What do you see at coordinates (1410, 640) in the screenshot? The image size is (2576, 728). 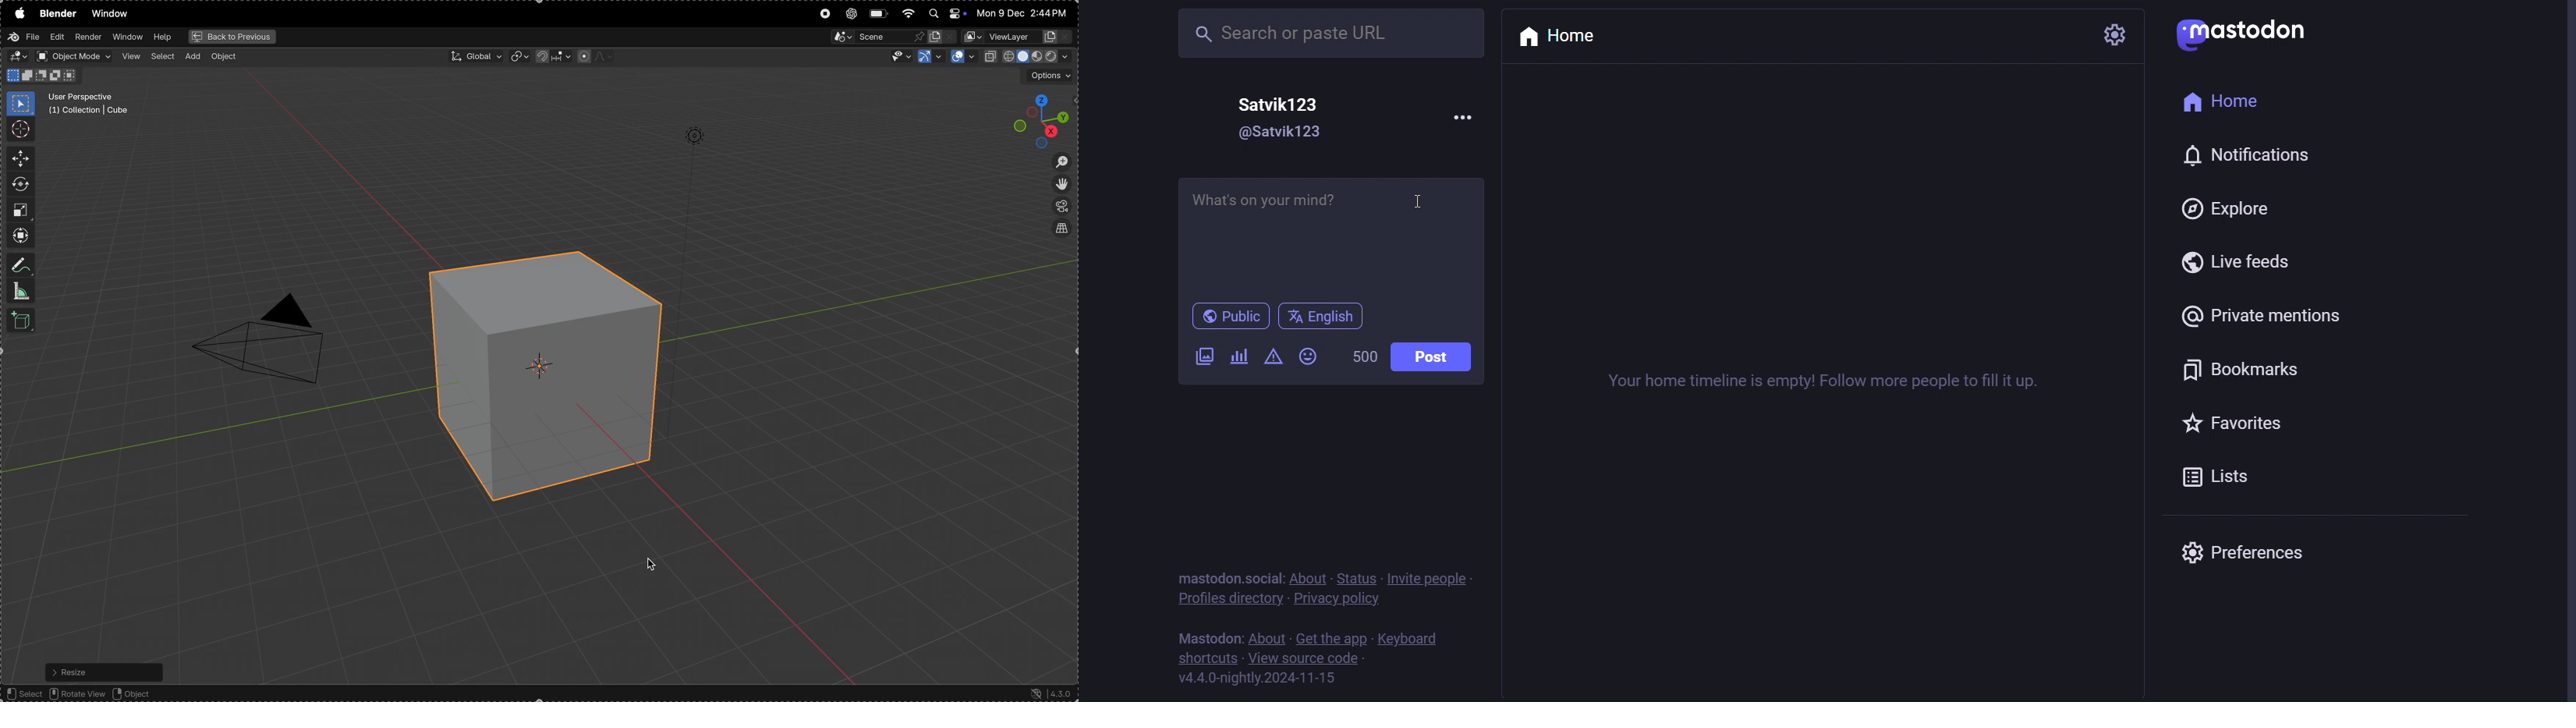 I see `keyboard` at bounding box center [1410, 640].